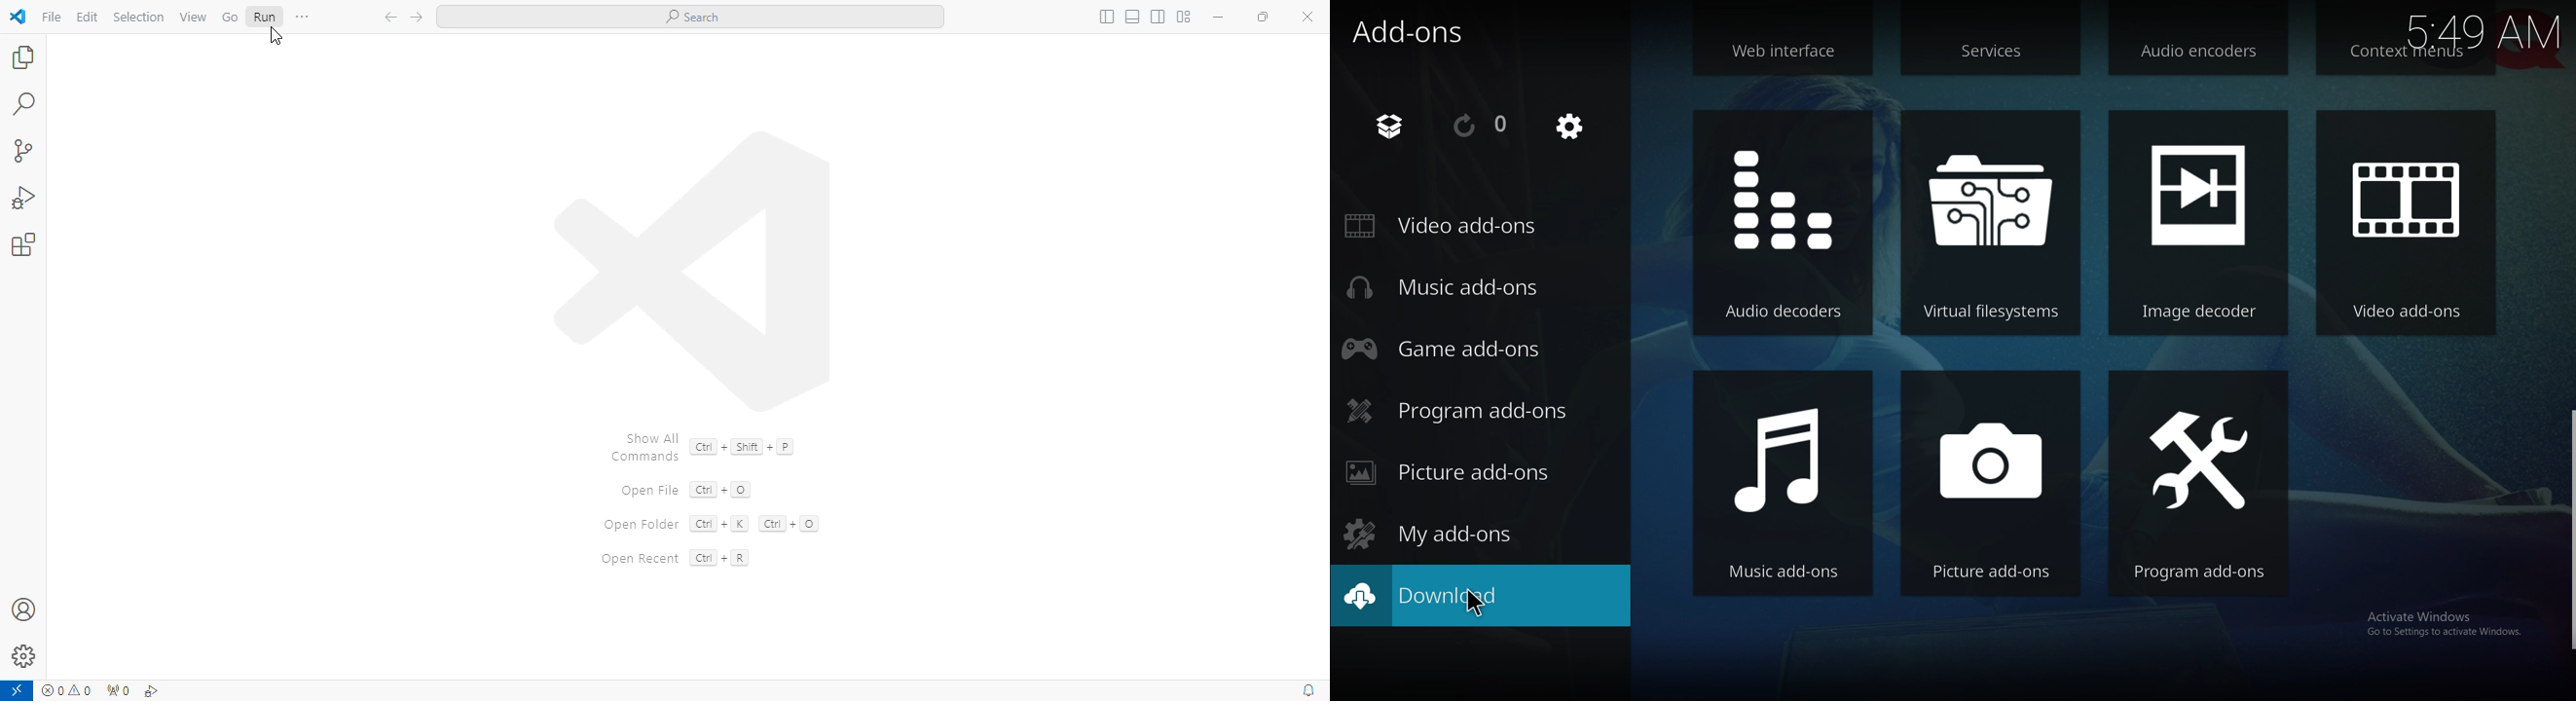 This screenshot has width=2576, height=728. Describe the element at coordinates (640, 559) in the screenshot. I see `open recent` at that location.